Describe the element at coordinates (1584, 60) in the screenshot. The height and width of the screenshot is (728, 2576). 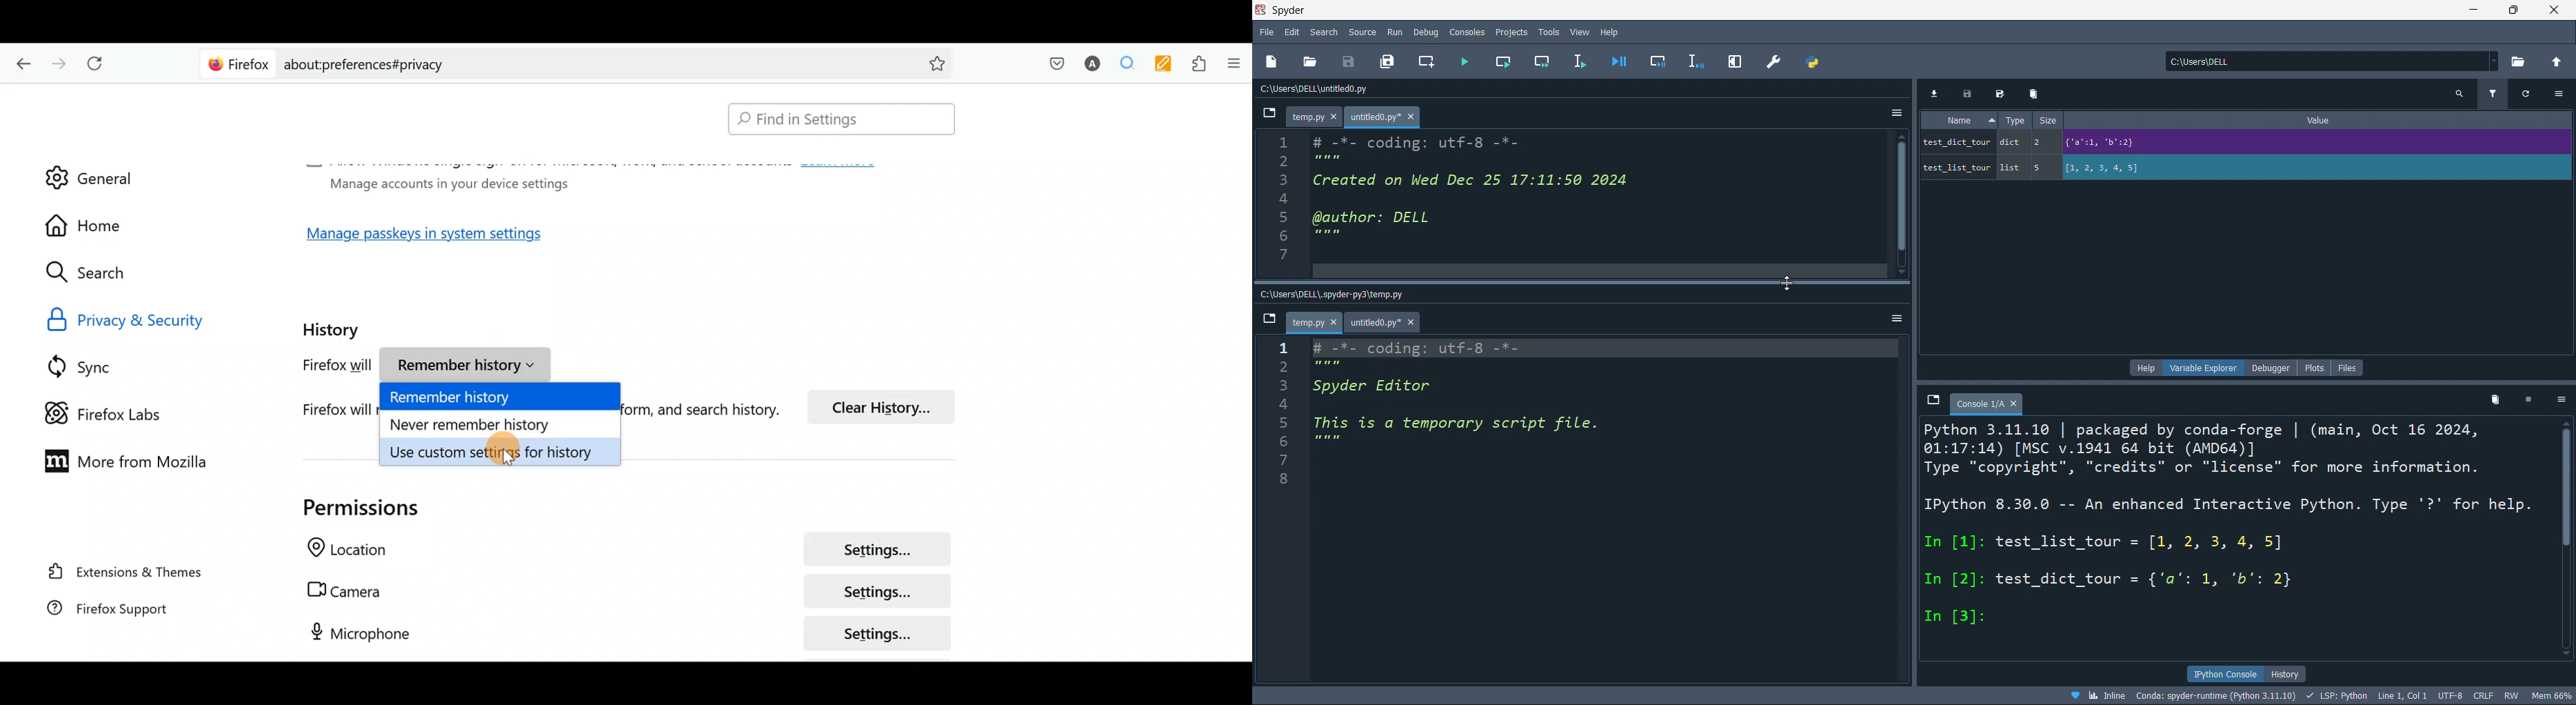
I see `run line` at that location.